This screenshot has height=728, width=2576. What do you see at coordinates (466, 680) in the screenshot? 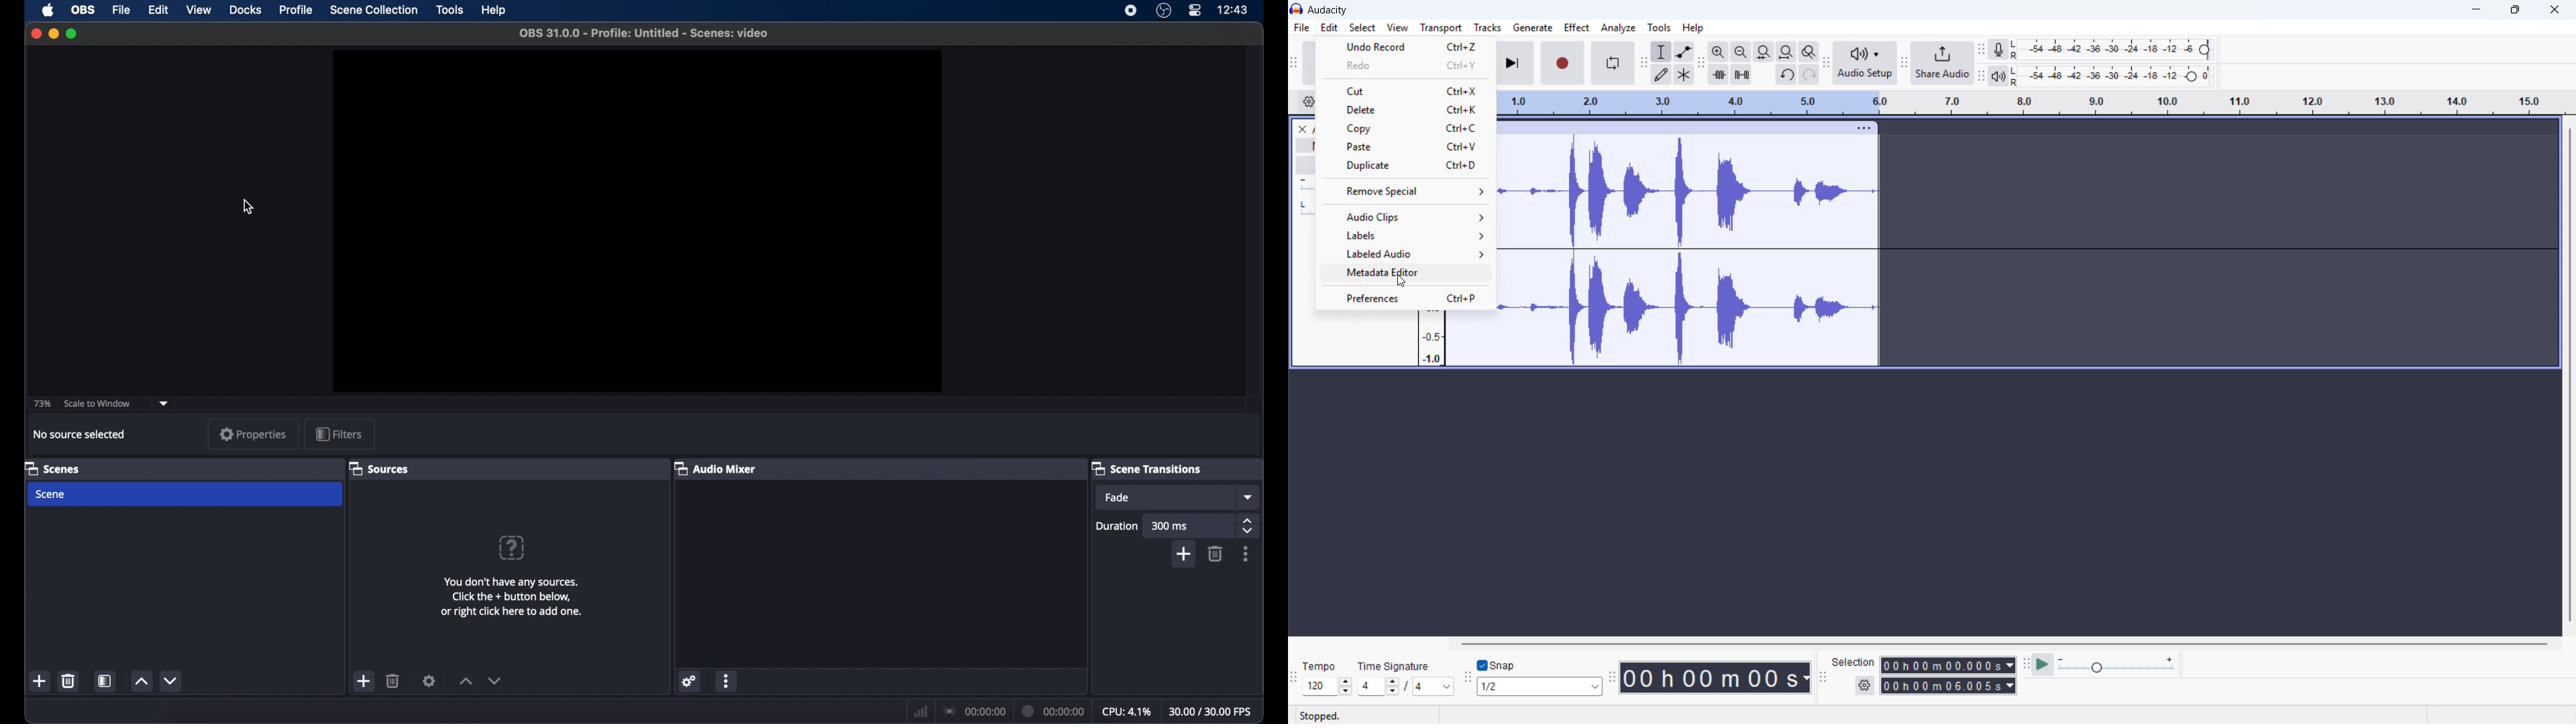
I see `increment` at bounding box center [466, 680].